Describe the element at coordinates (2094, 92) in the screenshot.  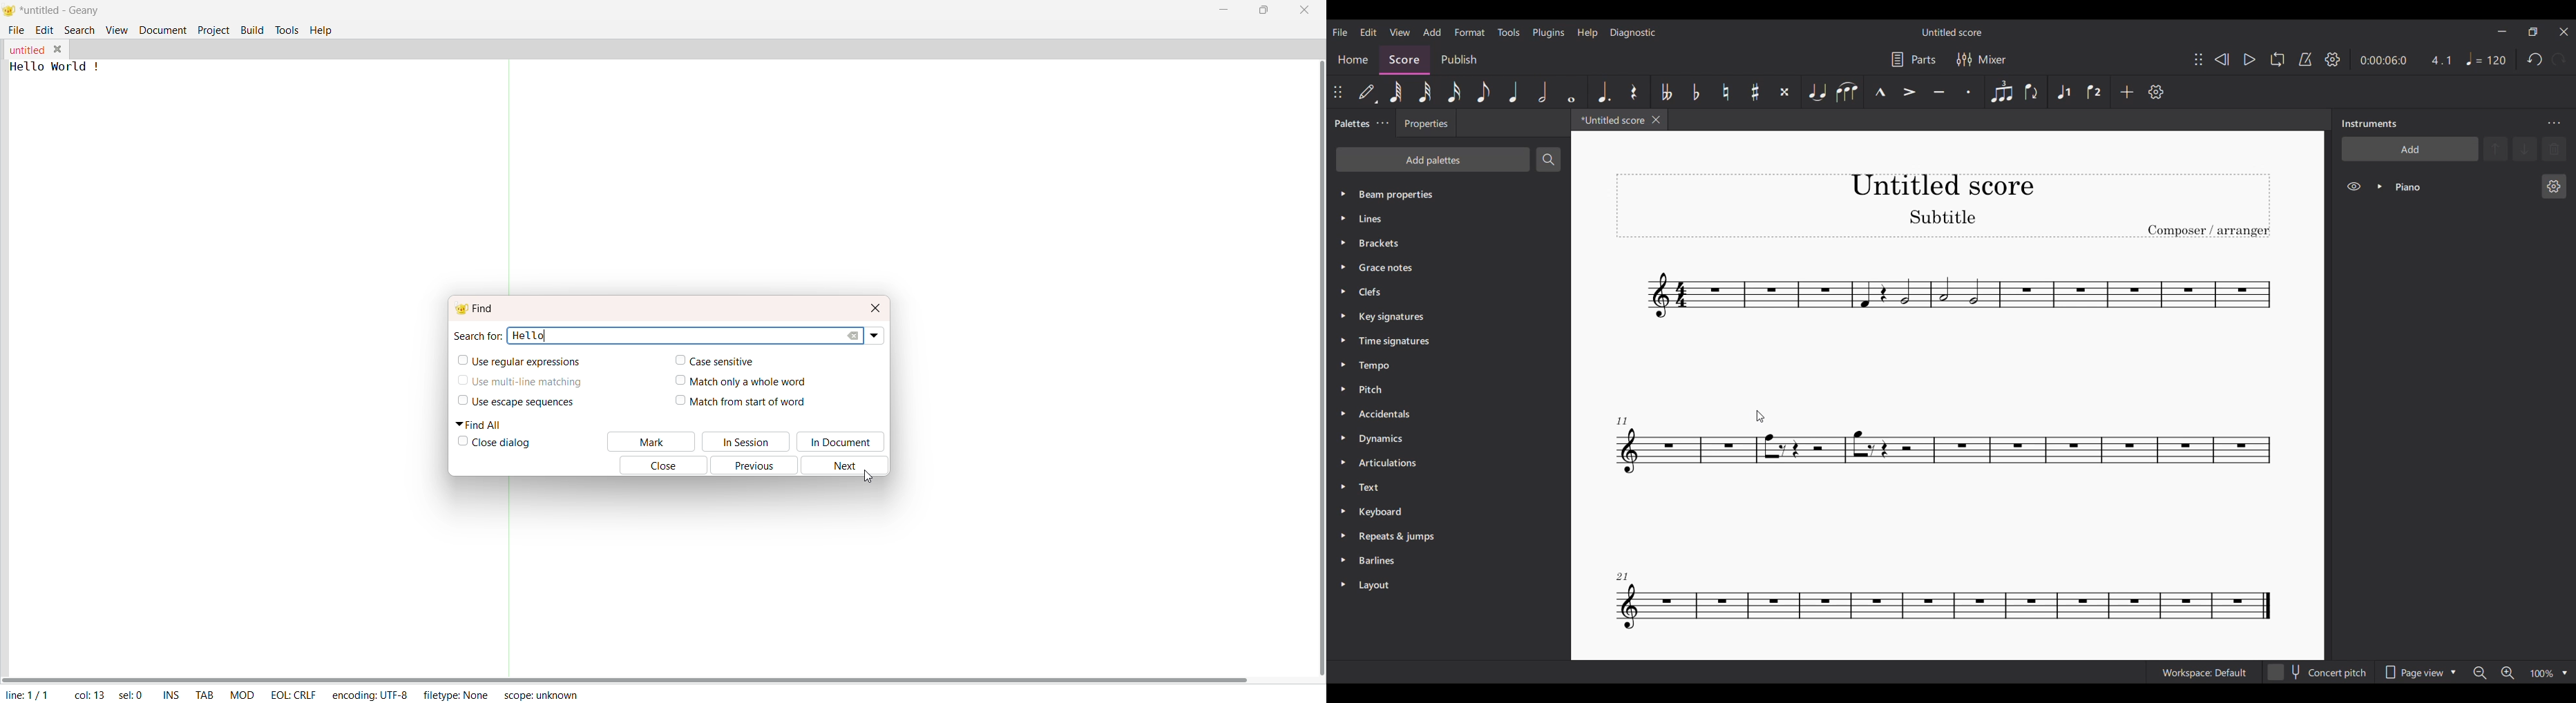
I see `Voice 2` at that location.